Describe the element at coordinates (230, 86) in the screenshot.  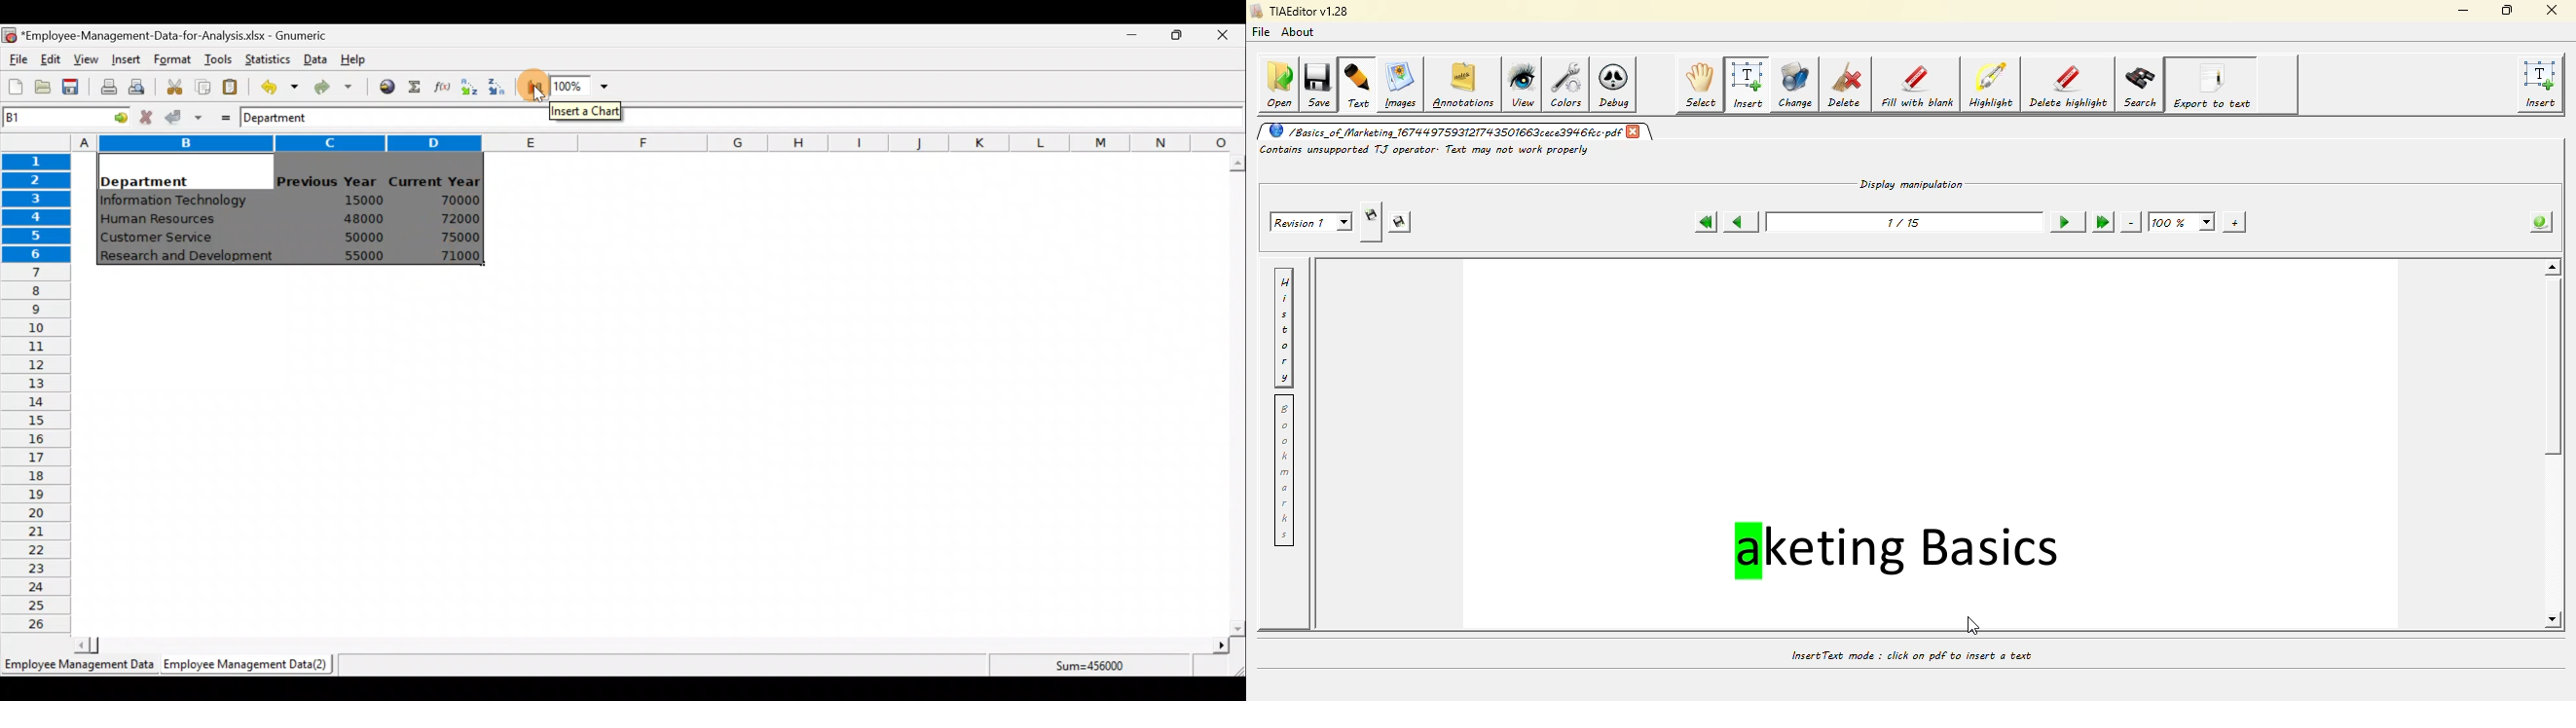
I see `Paste the clipboard` at that location.